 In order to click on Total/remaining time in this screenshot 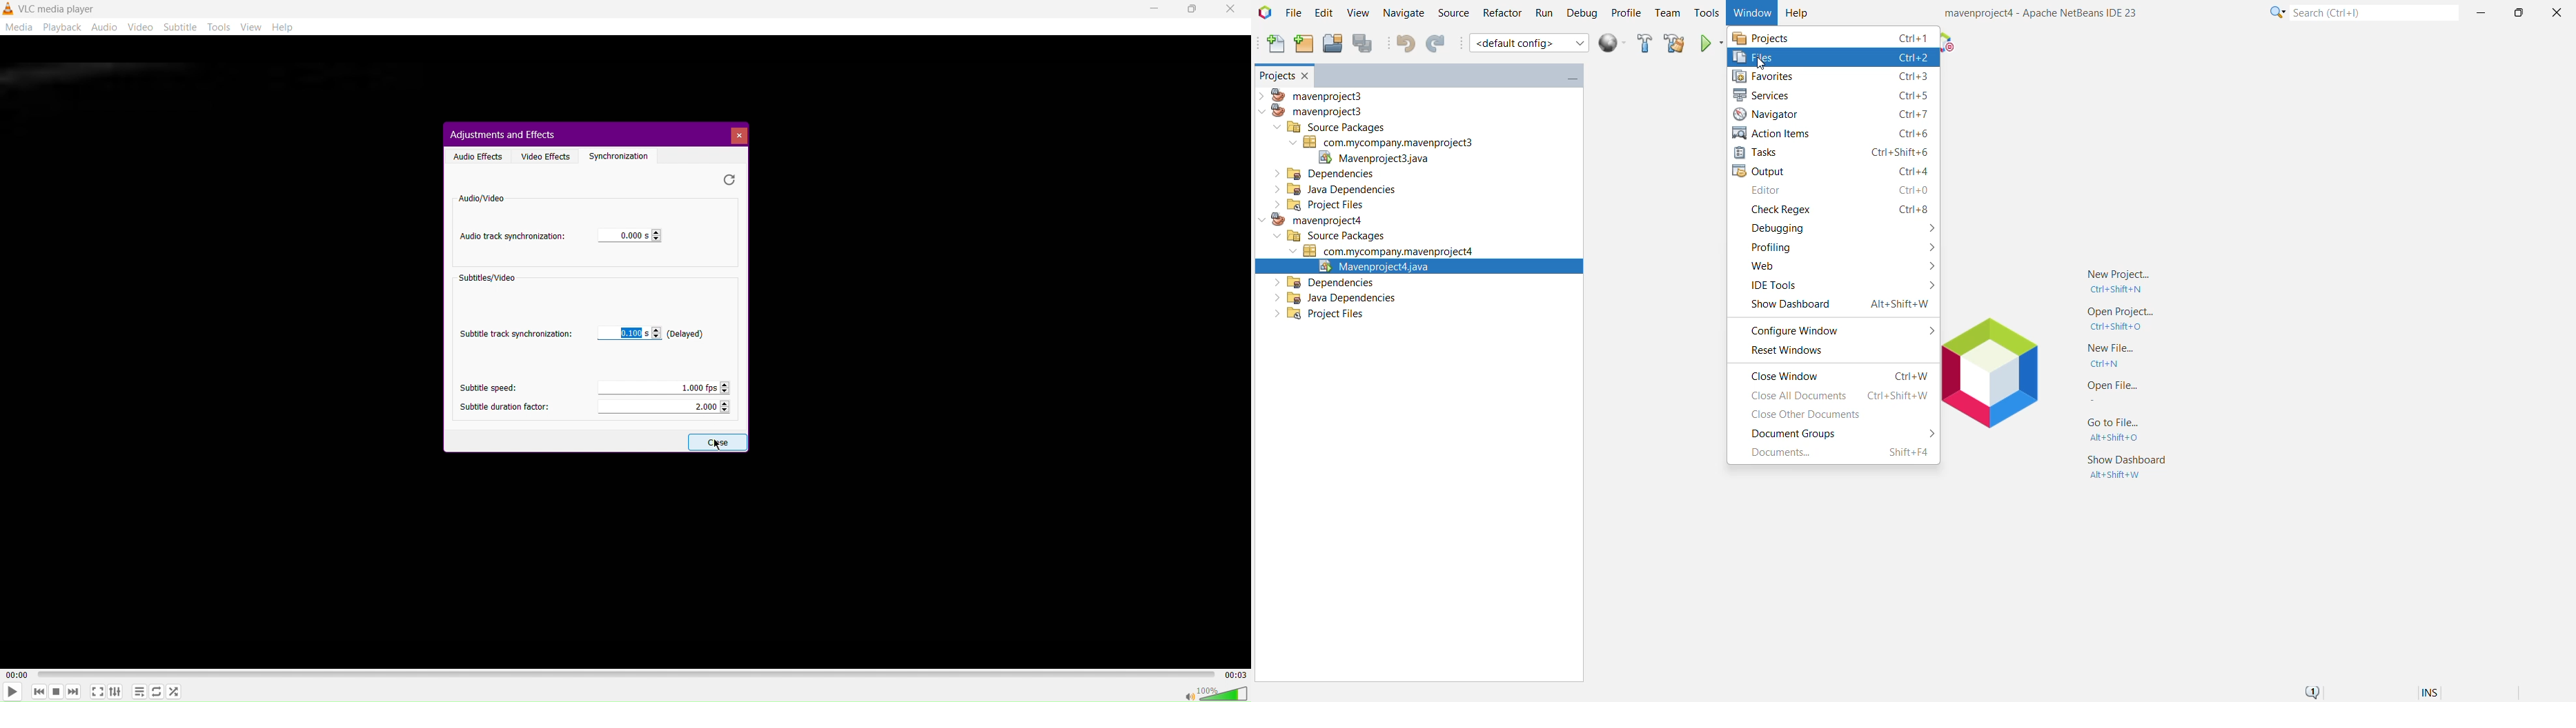, I will do `click(1238, 675)`.